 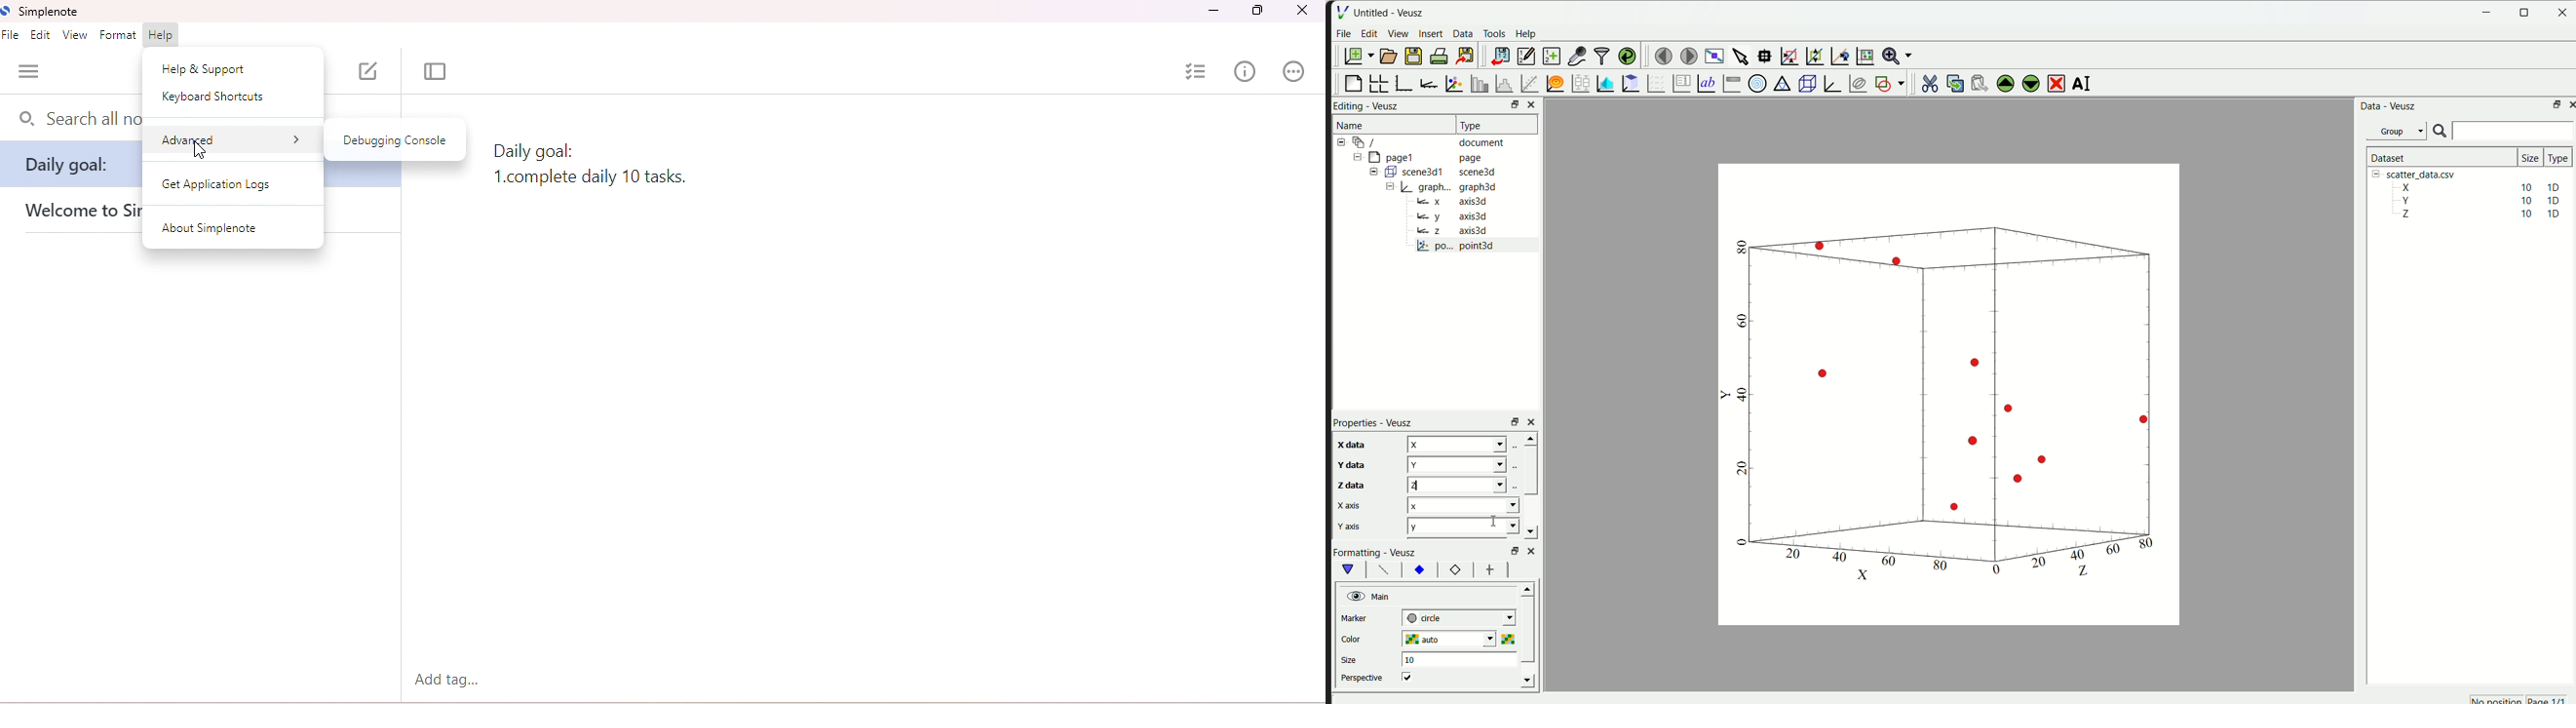 I want to click on Untitled - Veusz, so click(x=1391, y=12).